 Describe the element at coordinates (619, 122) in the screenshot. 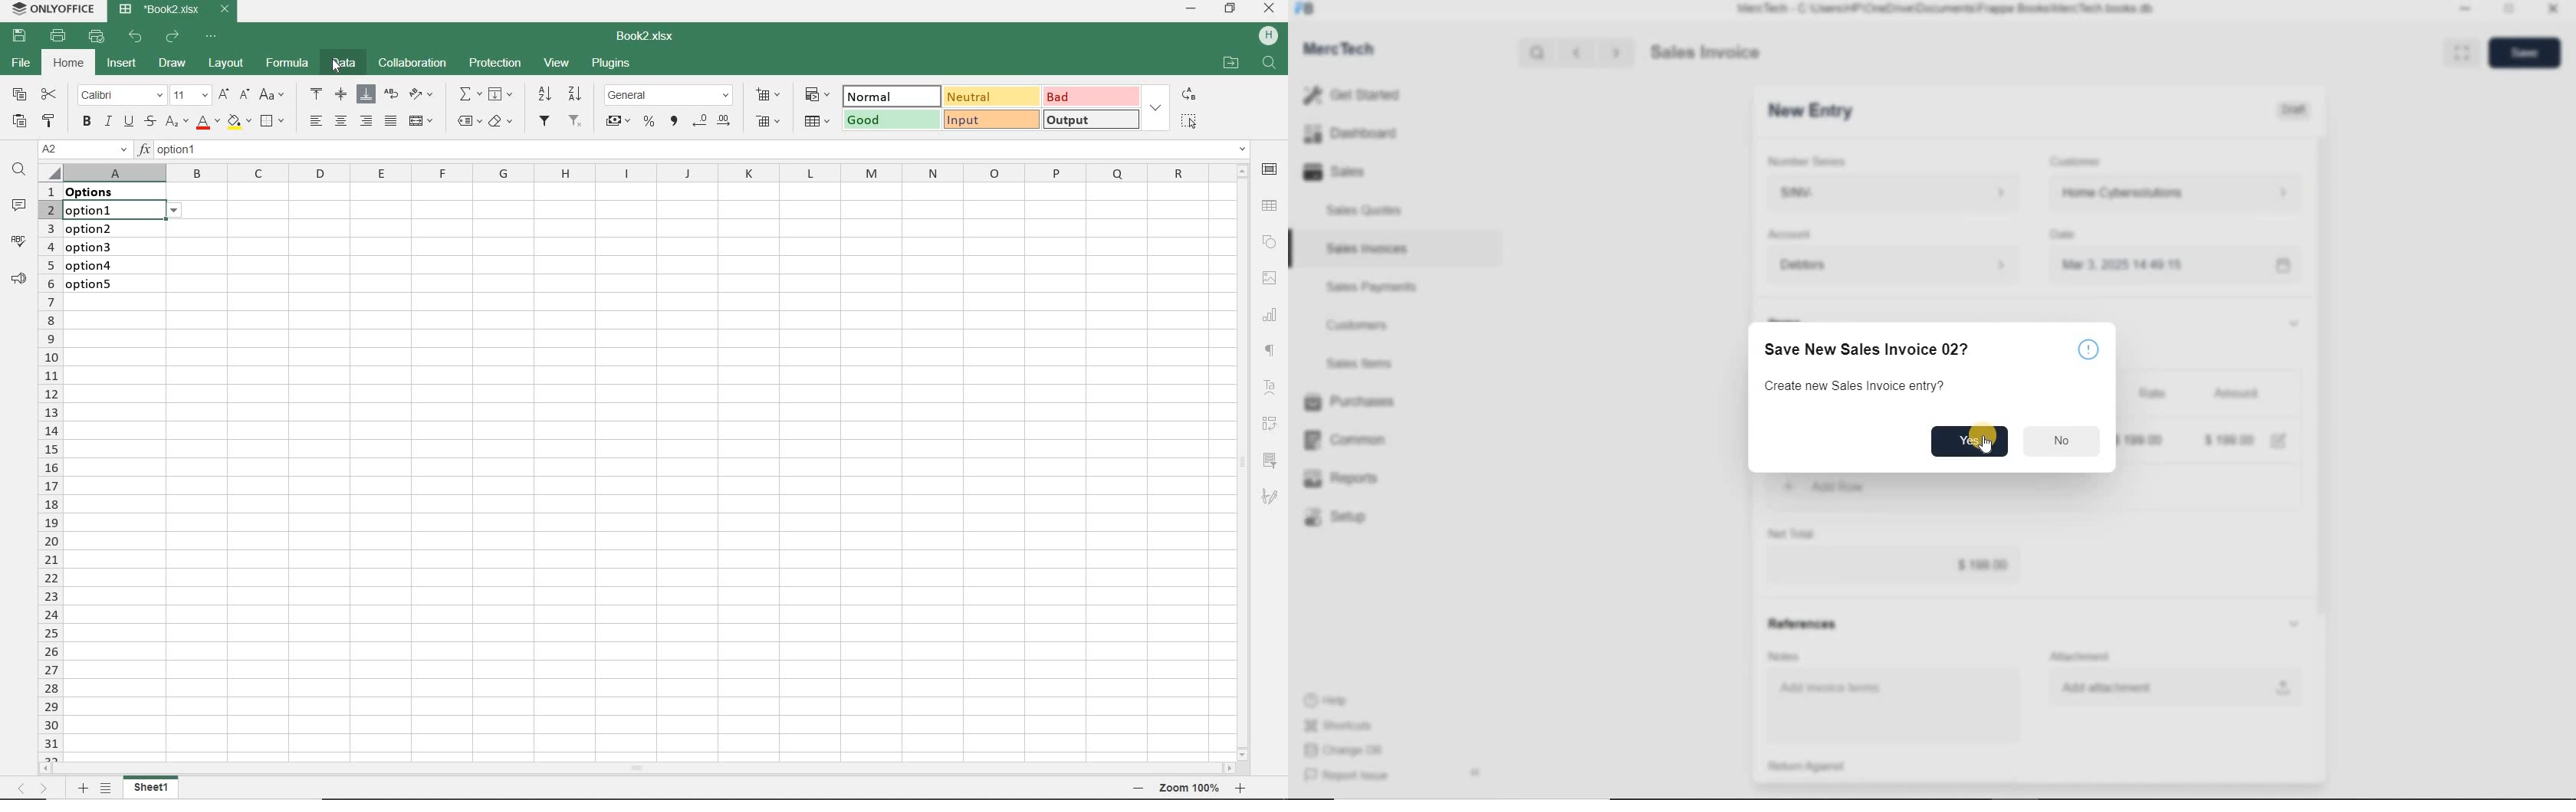

I see `ACCOUNTING STYLE` at that location.